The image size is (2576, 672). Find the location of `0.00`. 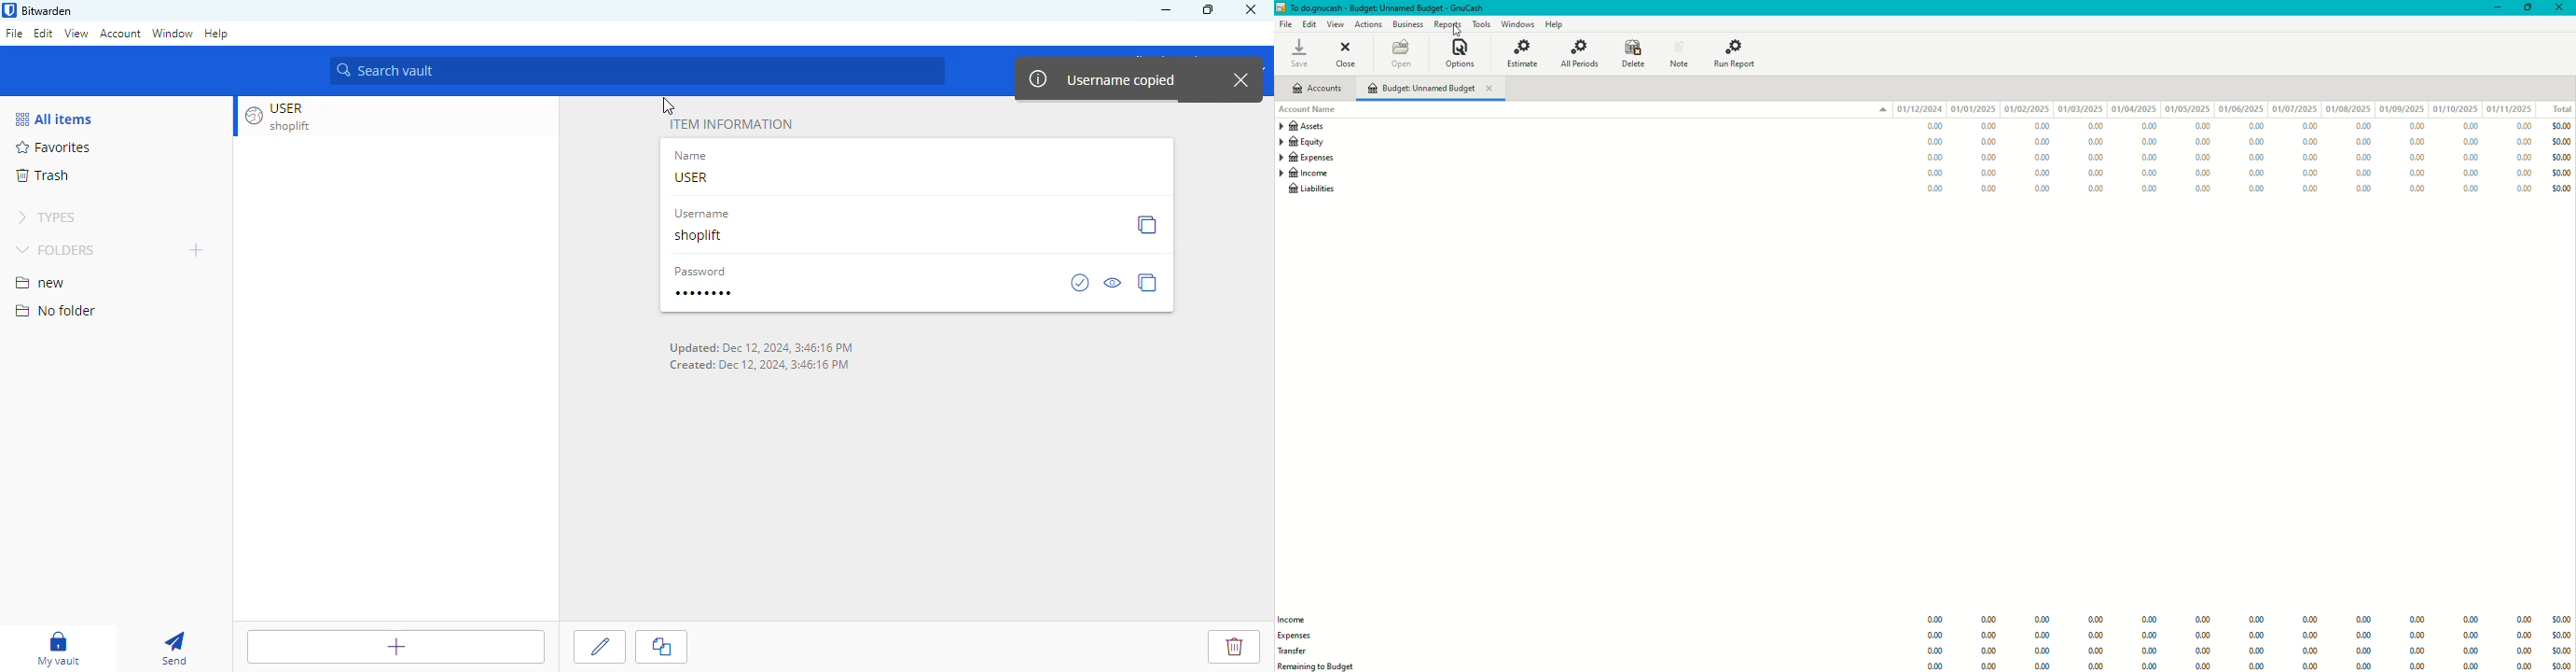

0.00 is located at coordinates (1929, 157).